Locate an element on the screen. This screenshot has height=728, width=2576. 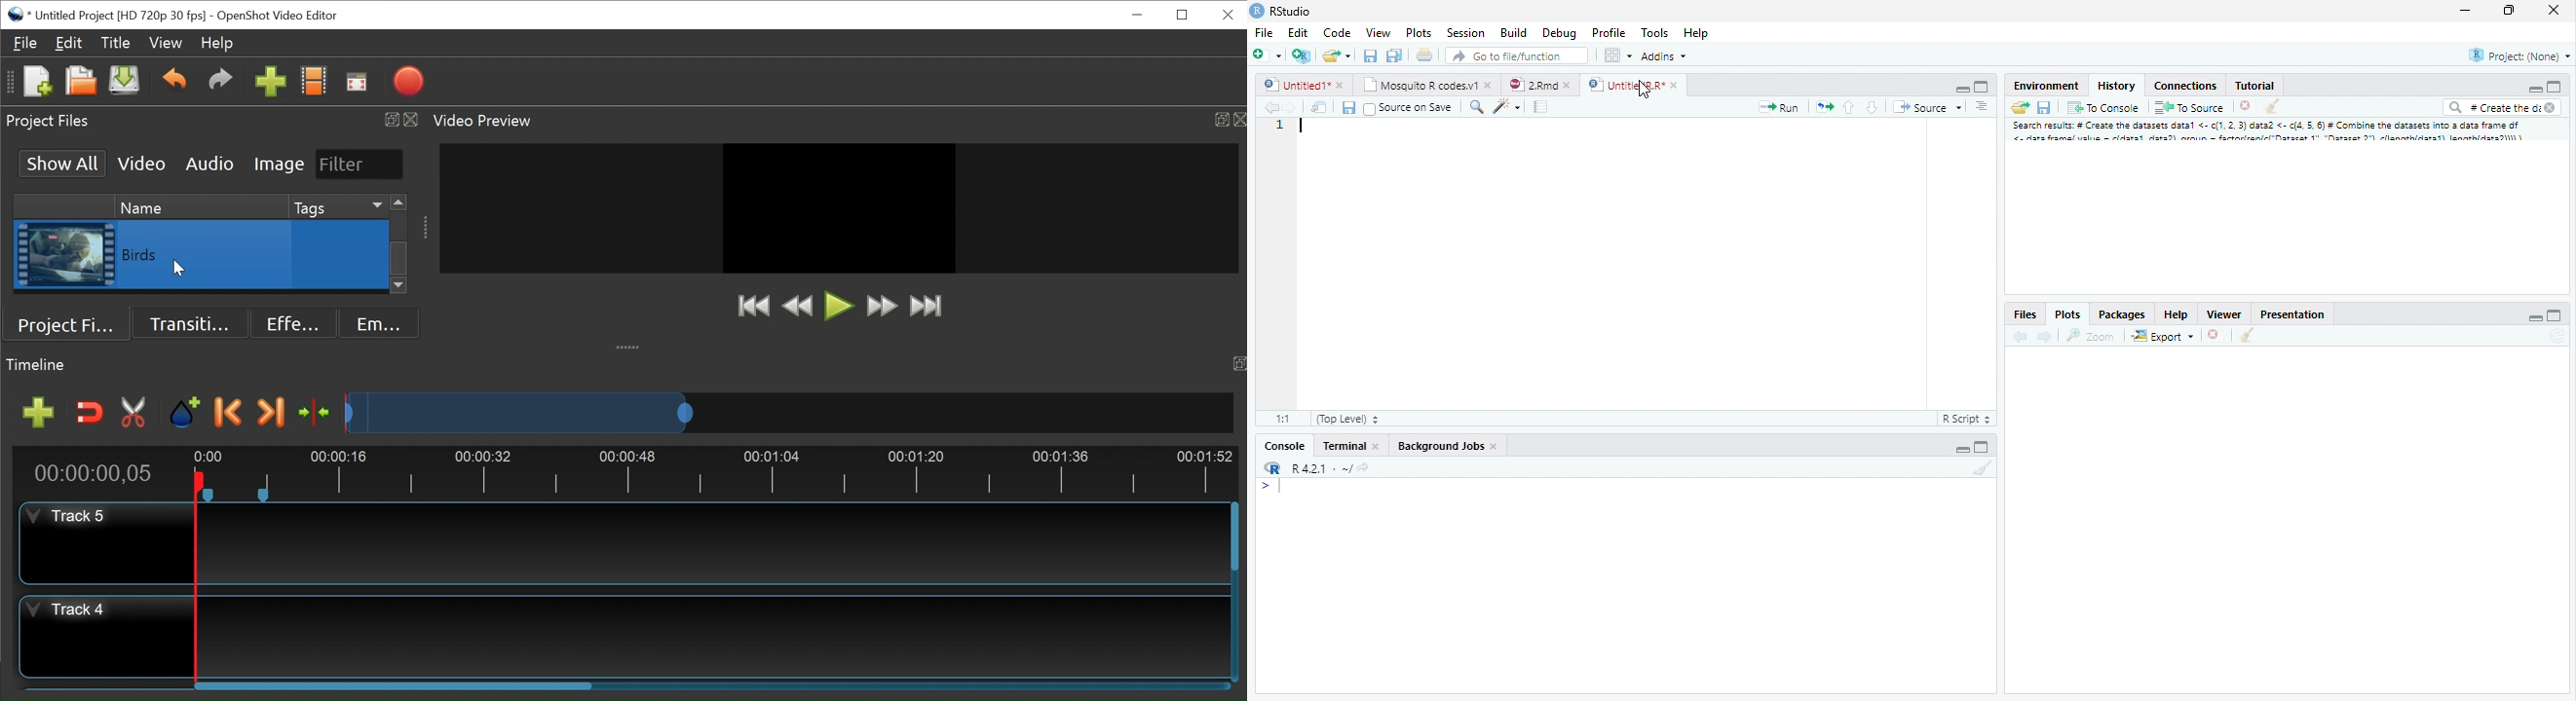
Maximize is located at coordinates (2508, 11).